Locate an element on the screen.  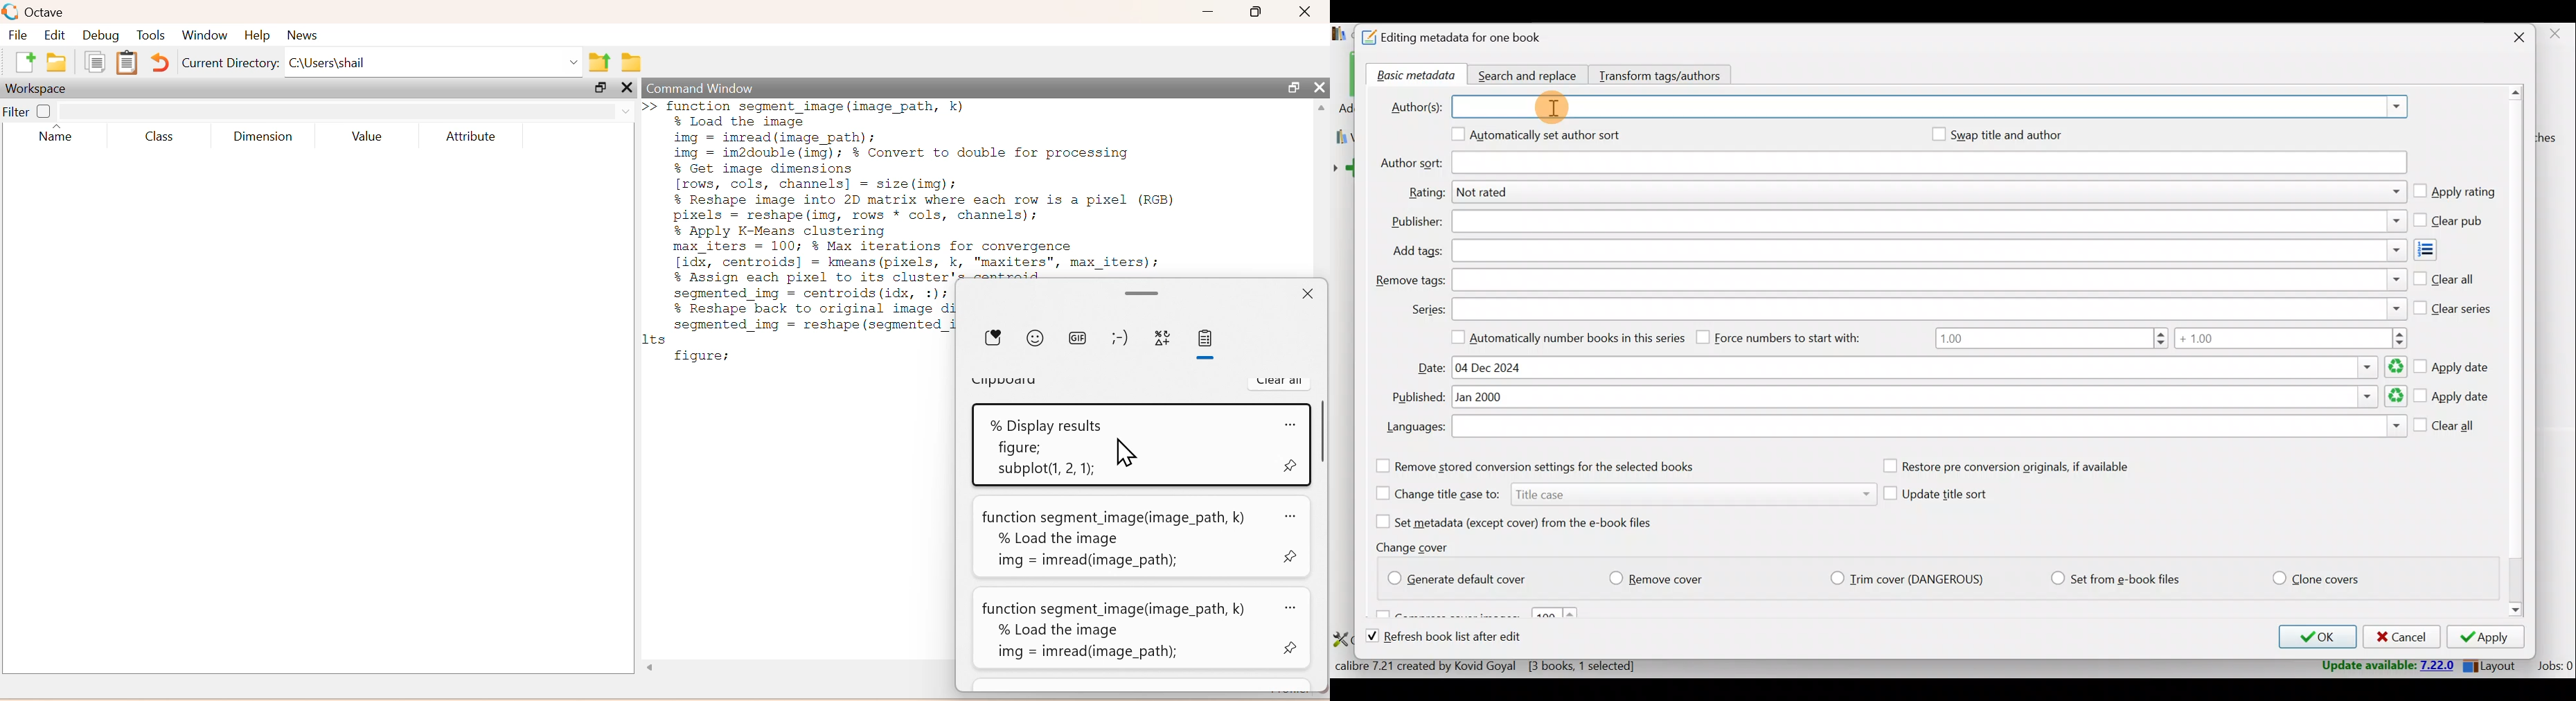
Force numbers to start with is located at coordinates (1788, 337).